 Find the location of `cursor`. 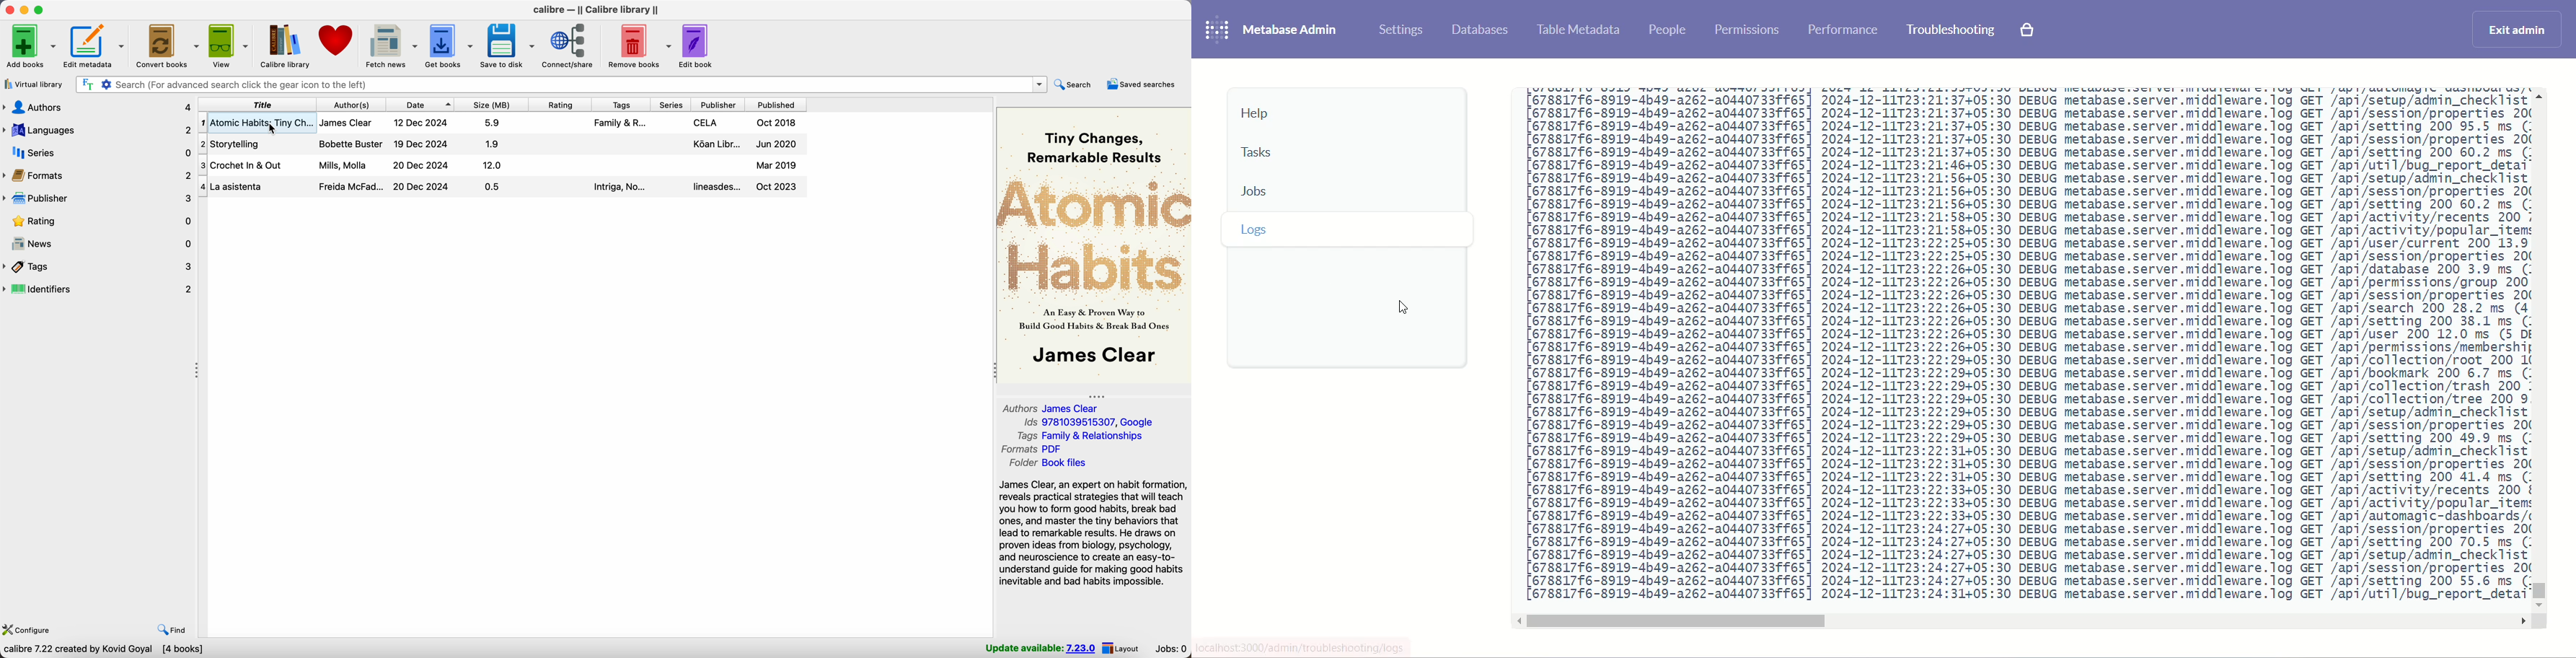

cursor is located at coordinates (268, 127).